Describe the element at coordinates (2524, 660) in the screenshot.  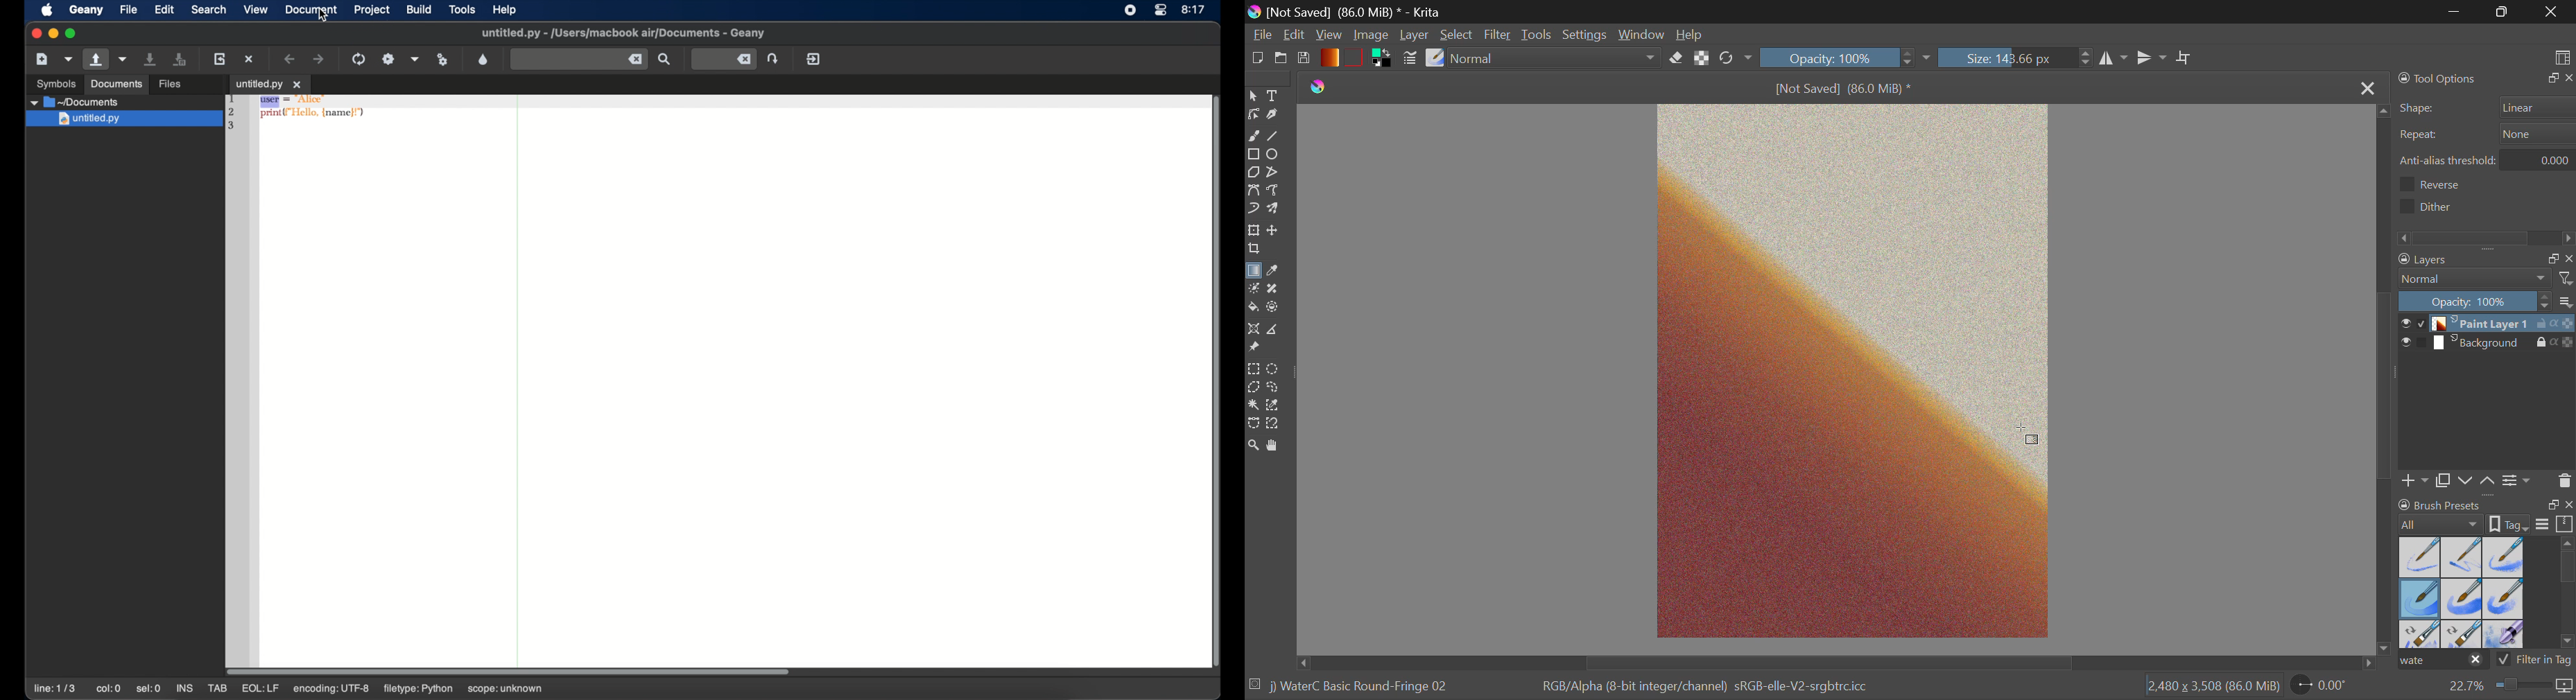
I see `tag filter` at that location.